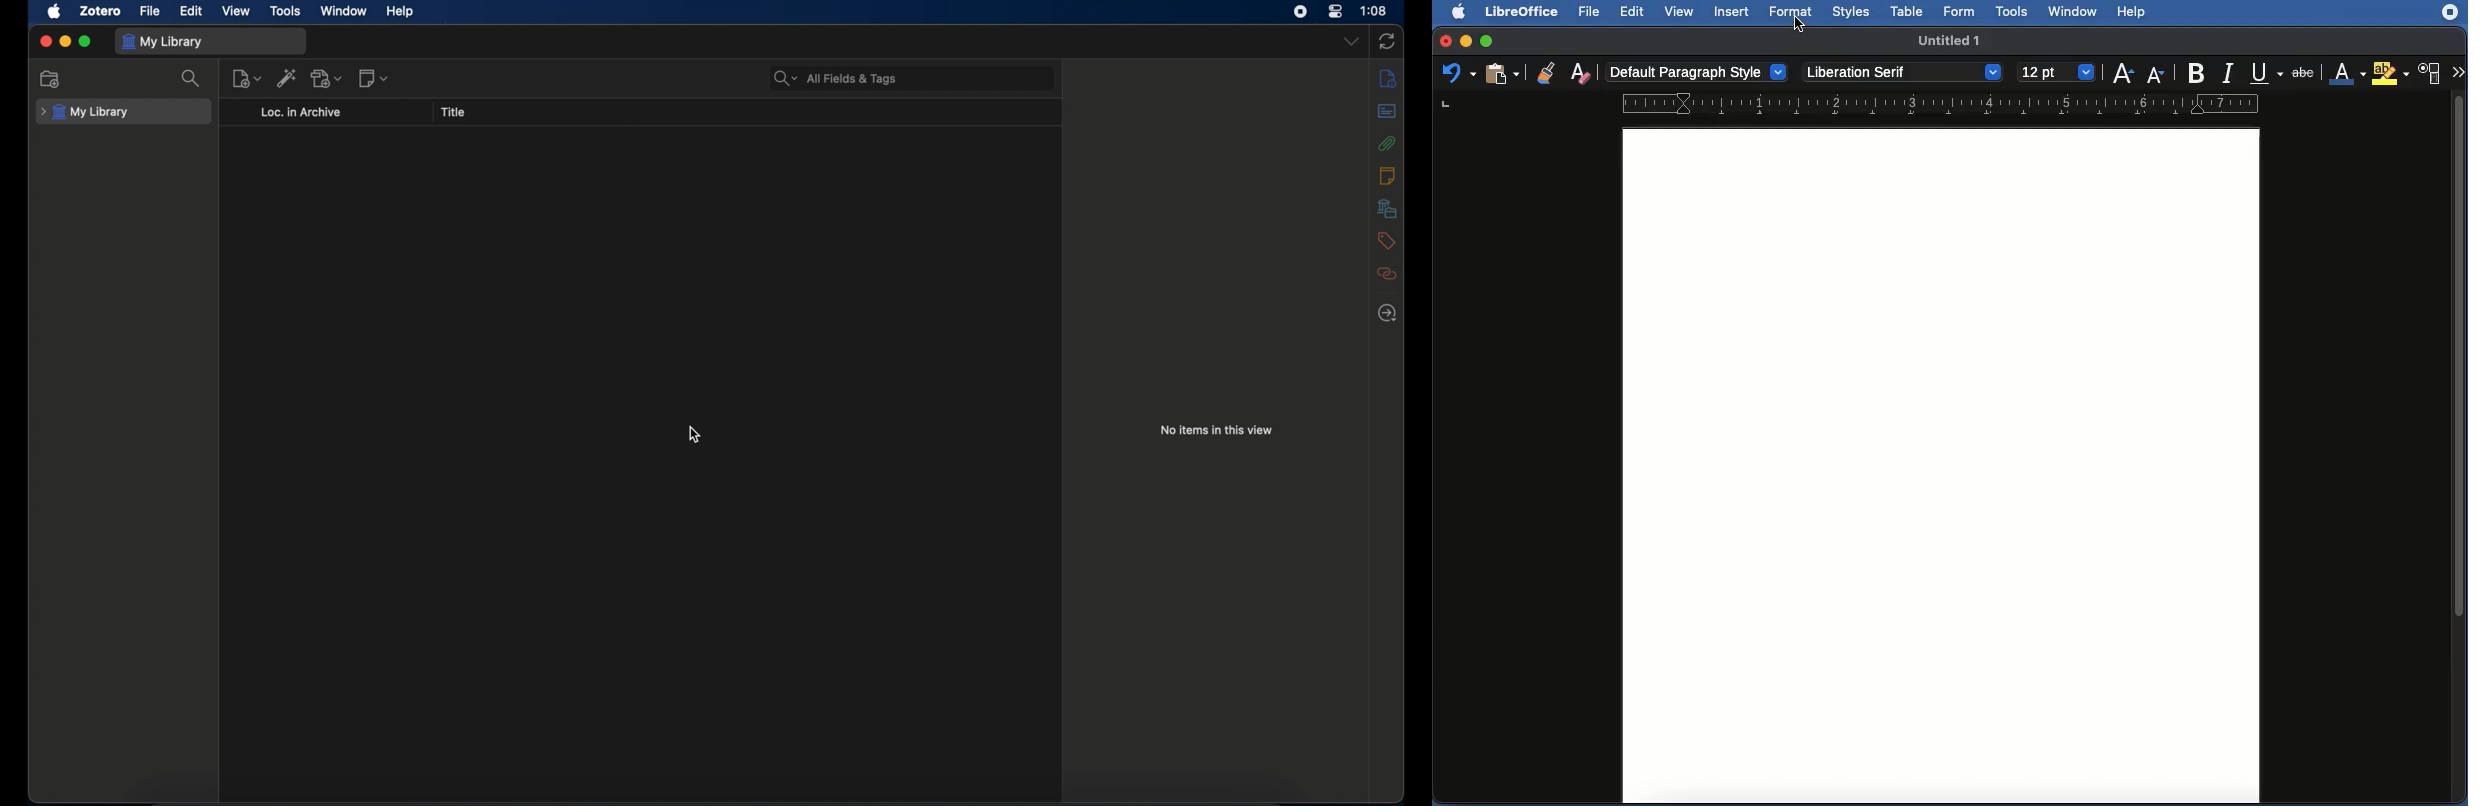 The width and height of the screenshot is (2492, 812). I want to click on Edit, so click(1632, 12).